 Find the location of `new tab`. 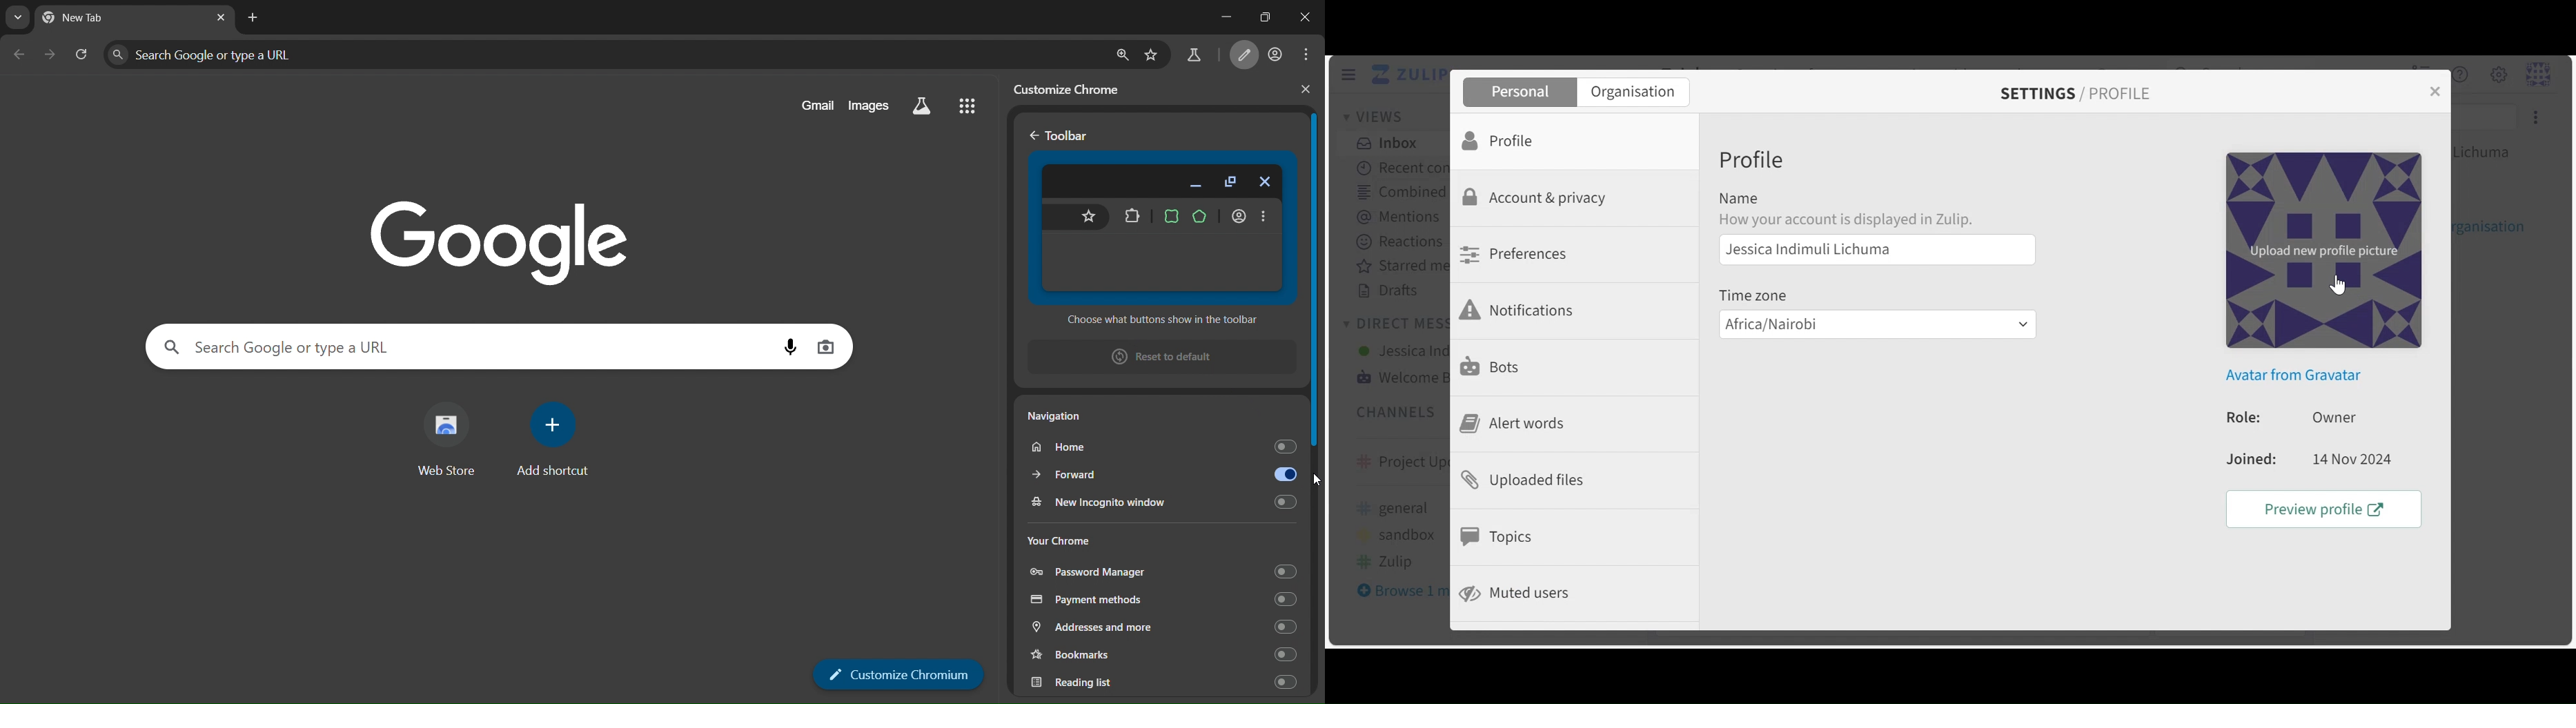

new tab is located at coordinates (253, 19).